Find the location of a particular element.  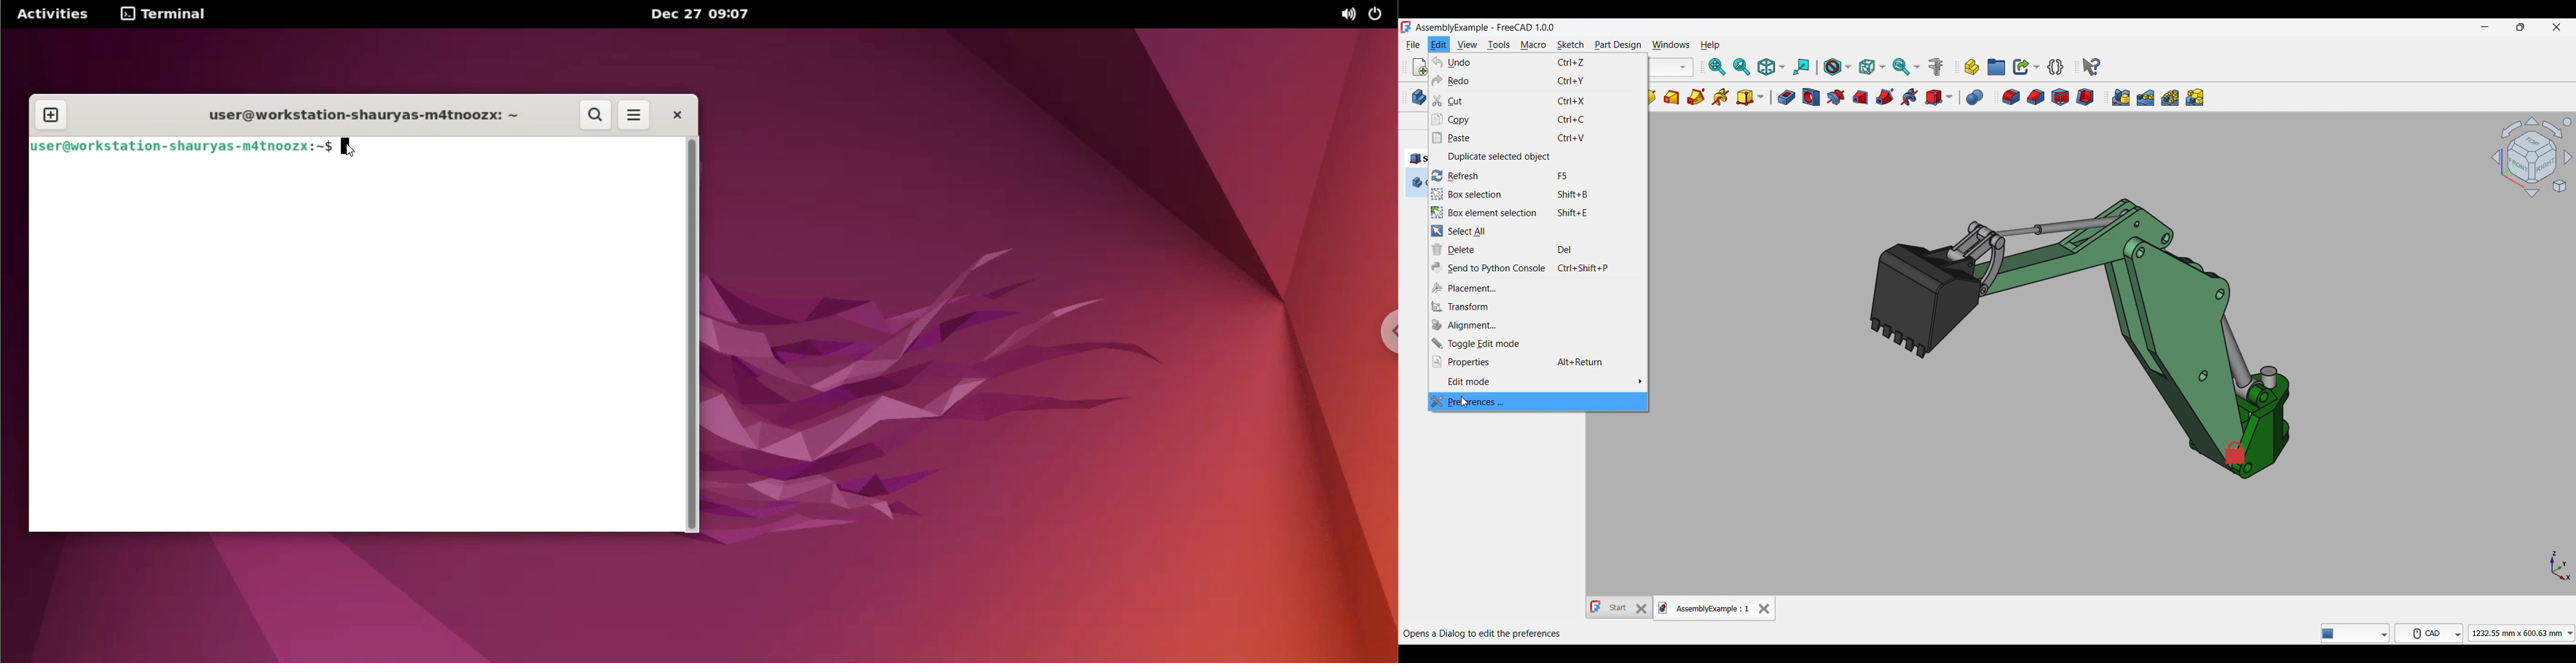

Close Start tab is located at coordinates (1642, 608).